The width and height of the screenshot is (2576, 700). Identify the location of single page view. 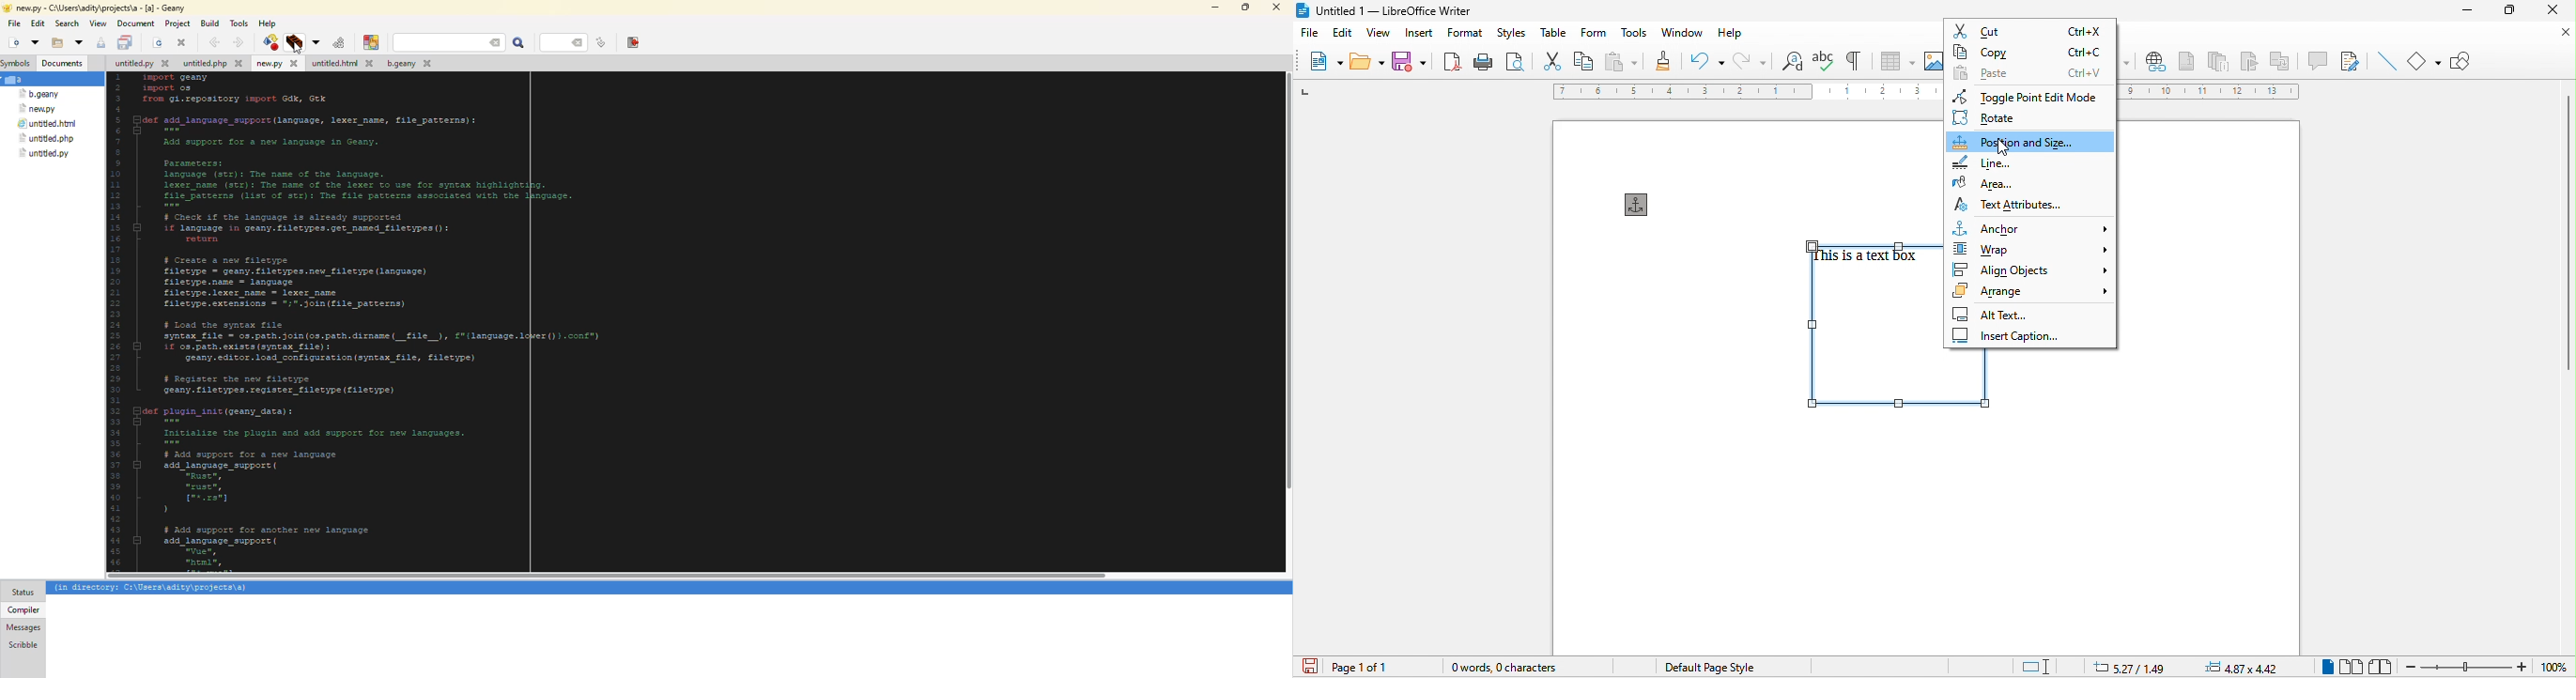
(2324, 668).